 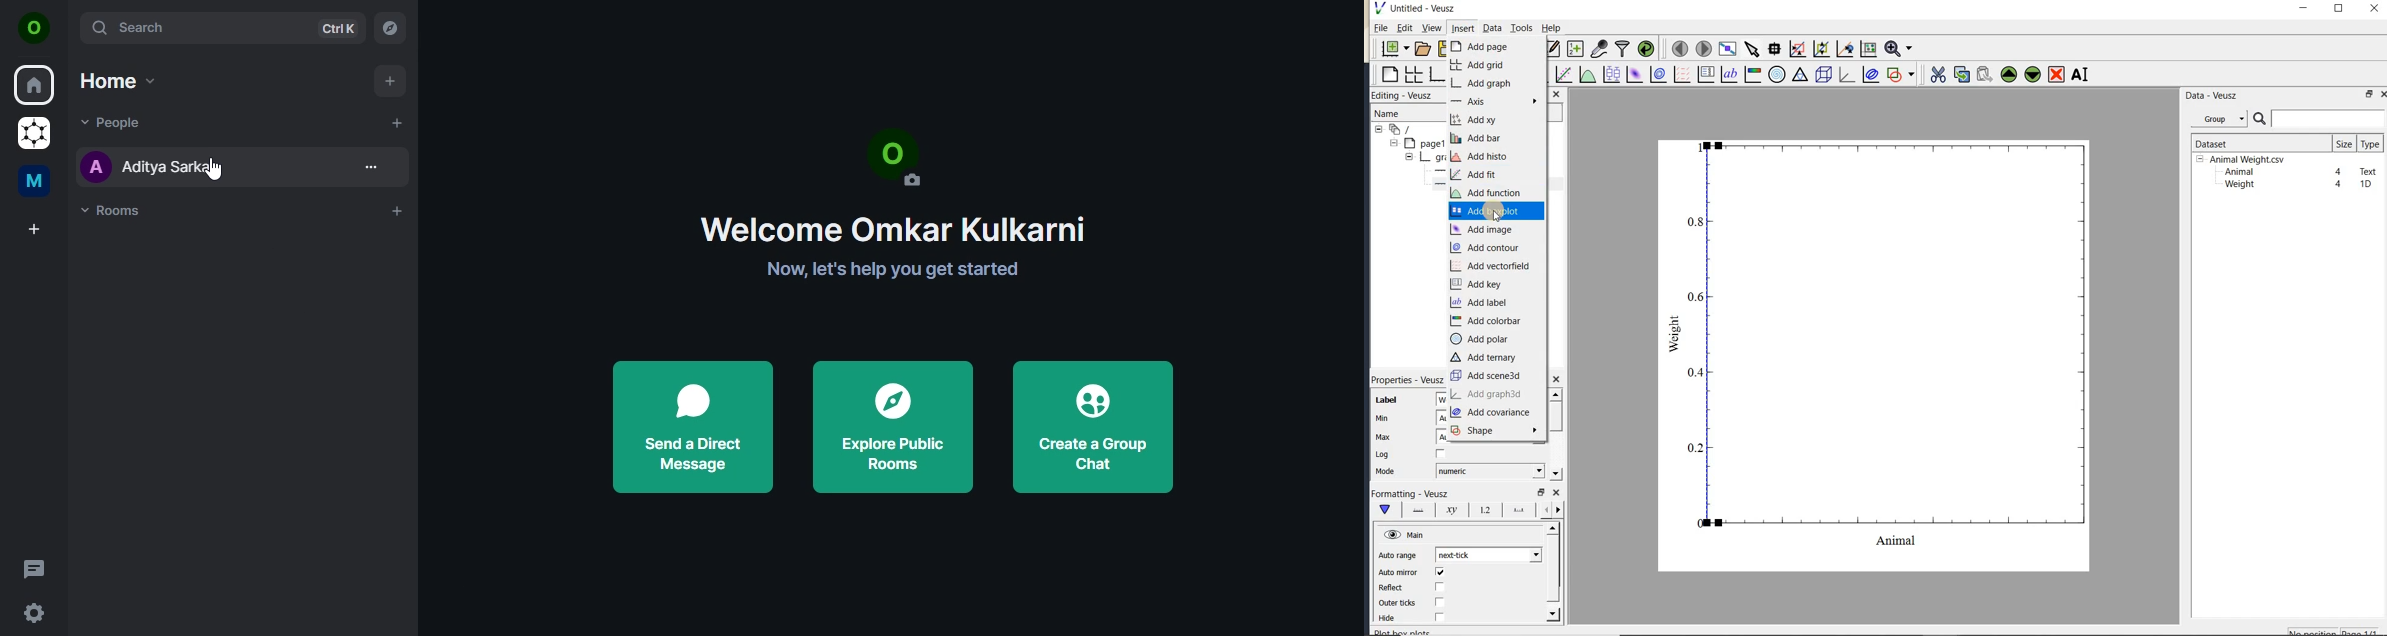 I want to click on hide, so click(x=1394, y=618).